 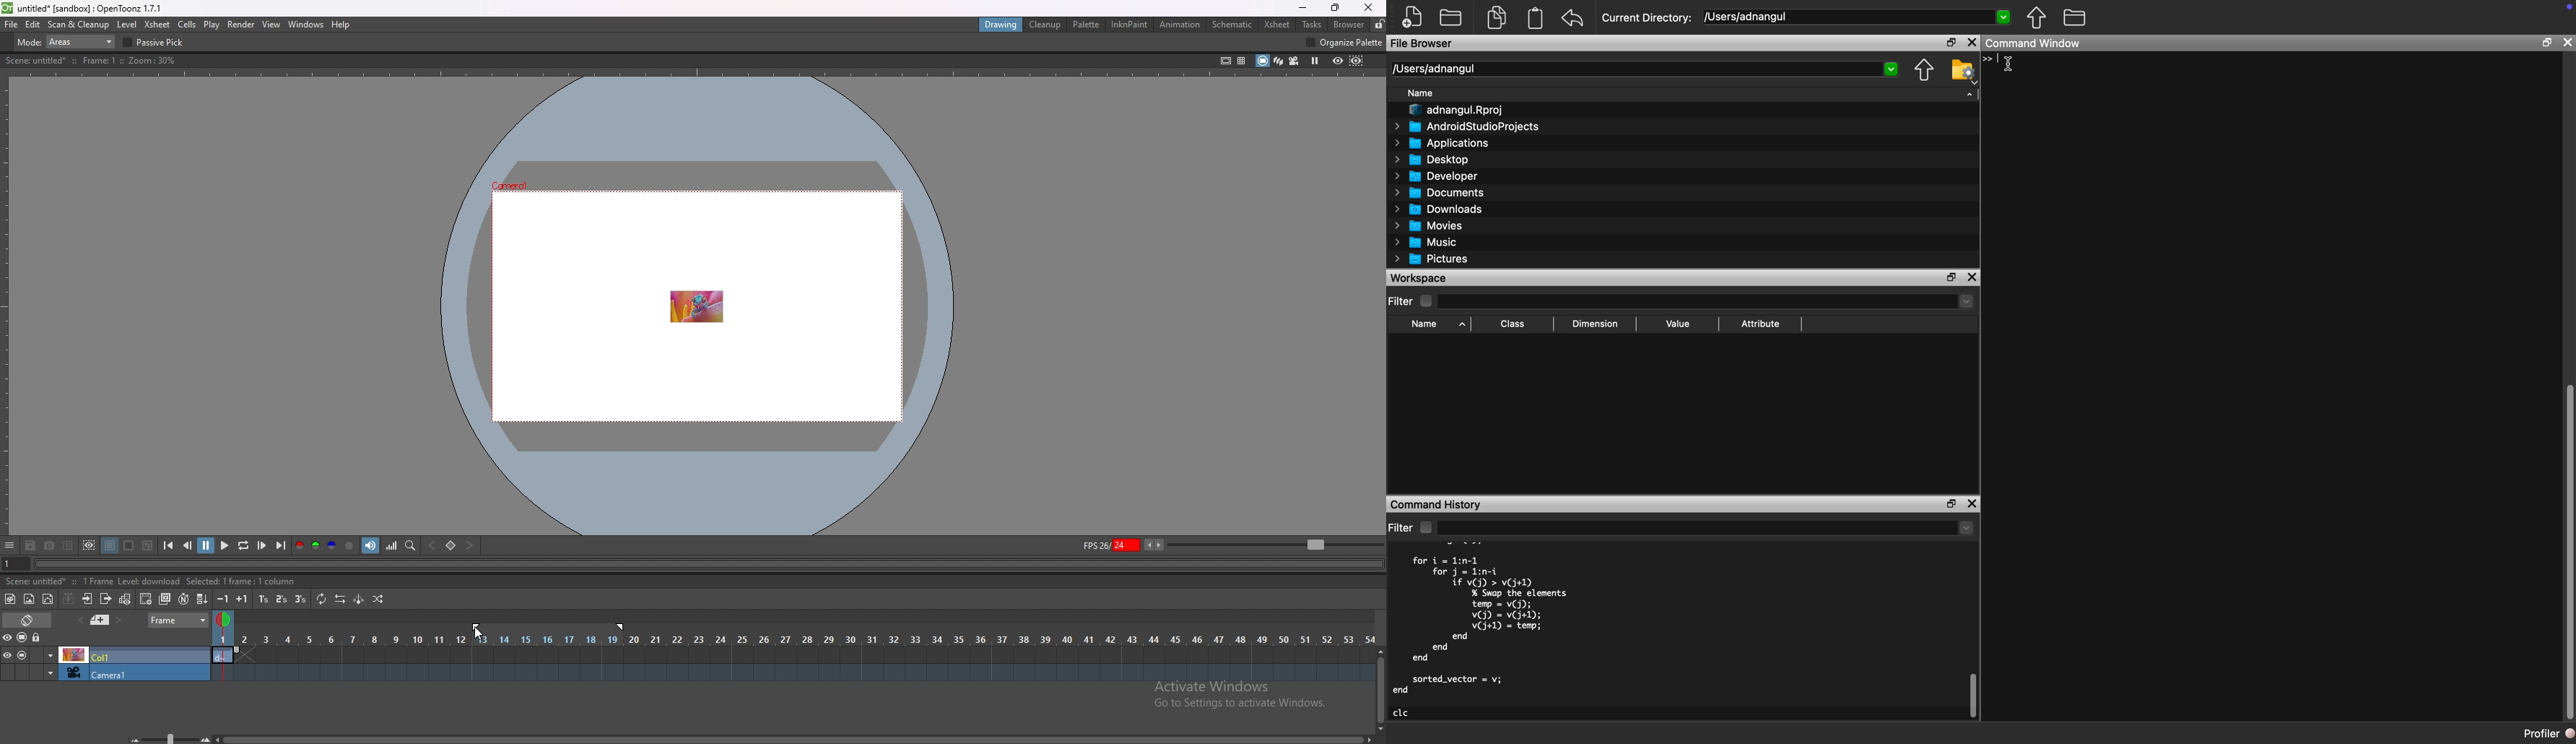 What do you see at coordinates (1442, 143) in the screenshot?
I see `Applications` at bounding box center [1442, 143].